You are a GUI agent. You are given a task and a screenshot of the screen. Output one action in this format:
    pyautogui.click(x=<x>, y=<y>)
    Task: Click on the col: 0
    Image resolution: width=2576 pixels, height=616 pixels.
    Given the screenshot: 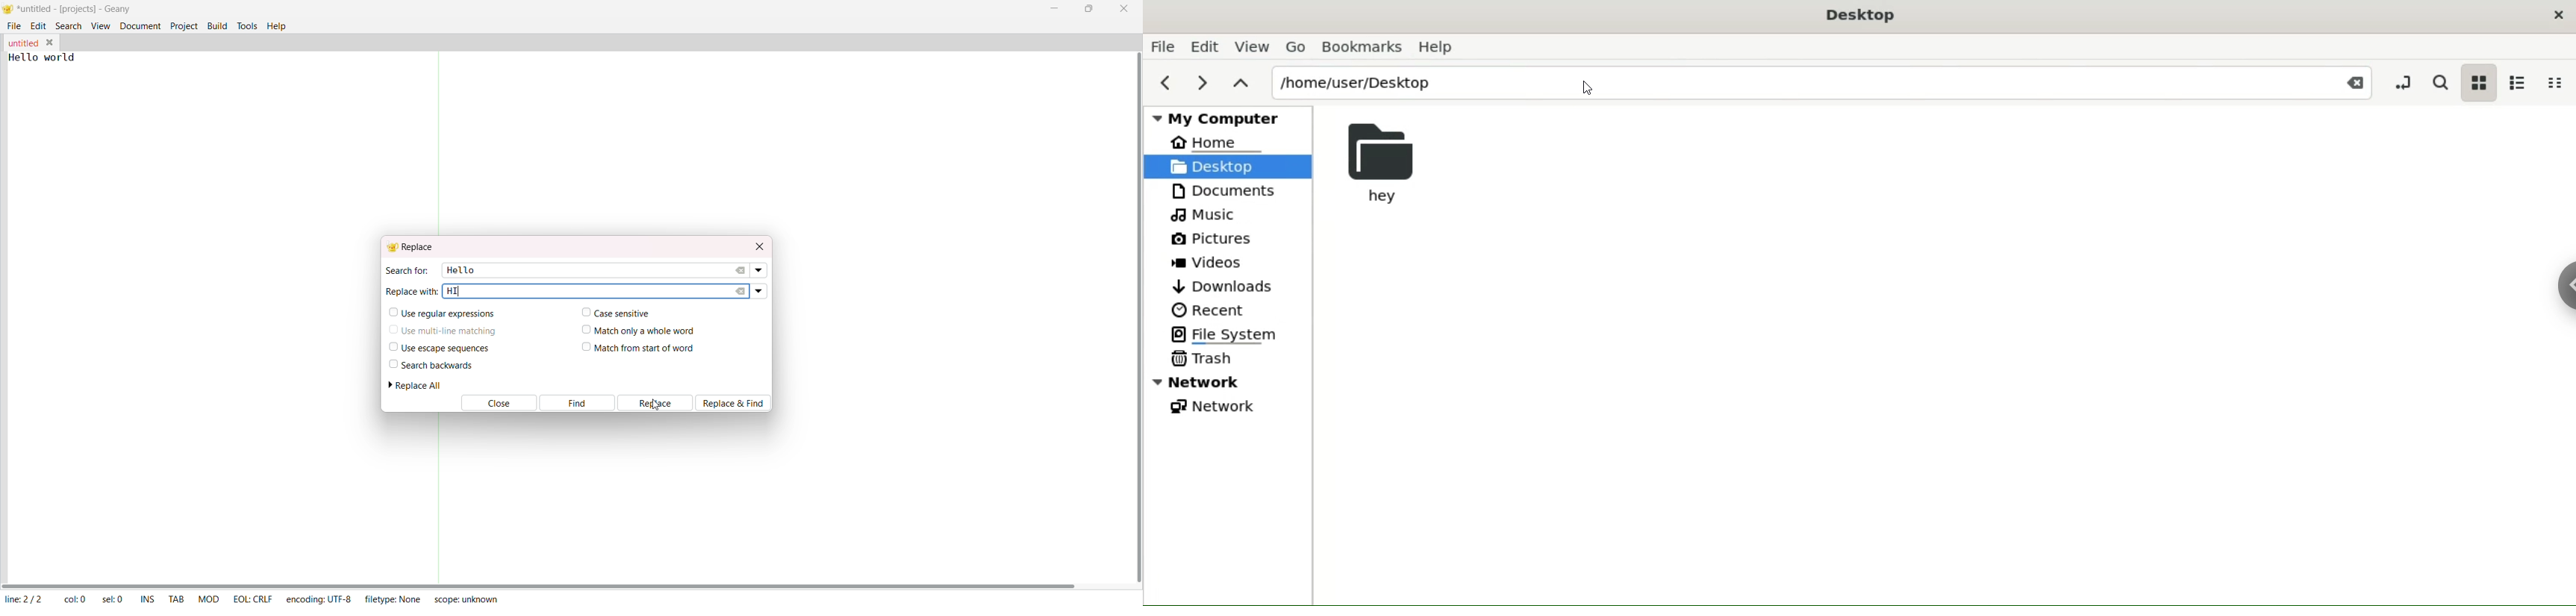 What is the action you would take?
    pyautogui.click(x=74, y=599)
    